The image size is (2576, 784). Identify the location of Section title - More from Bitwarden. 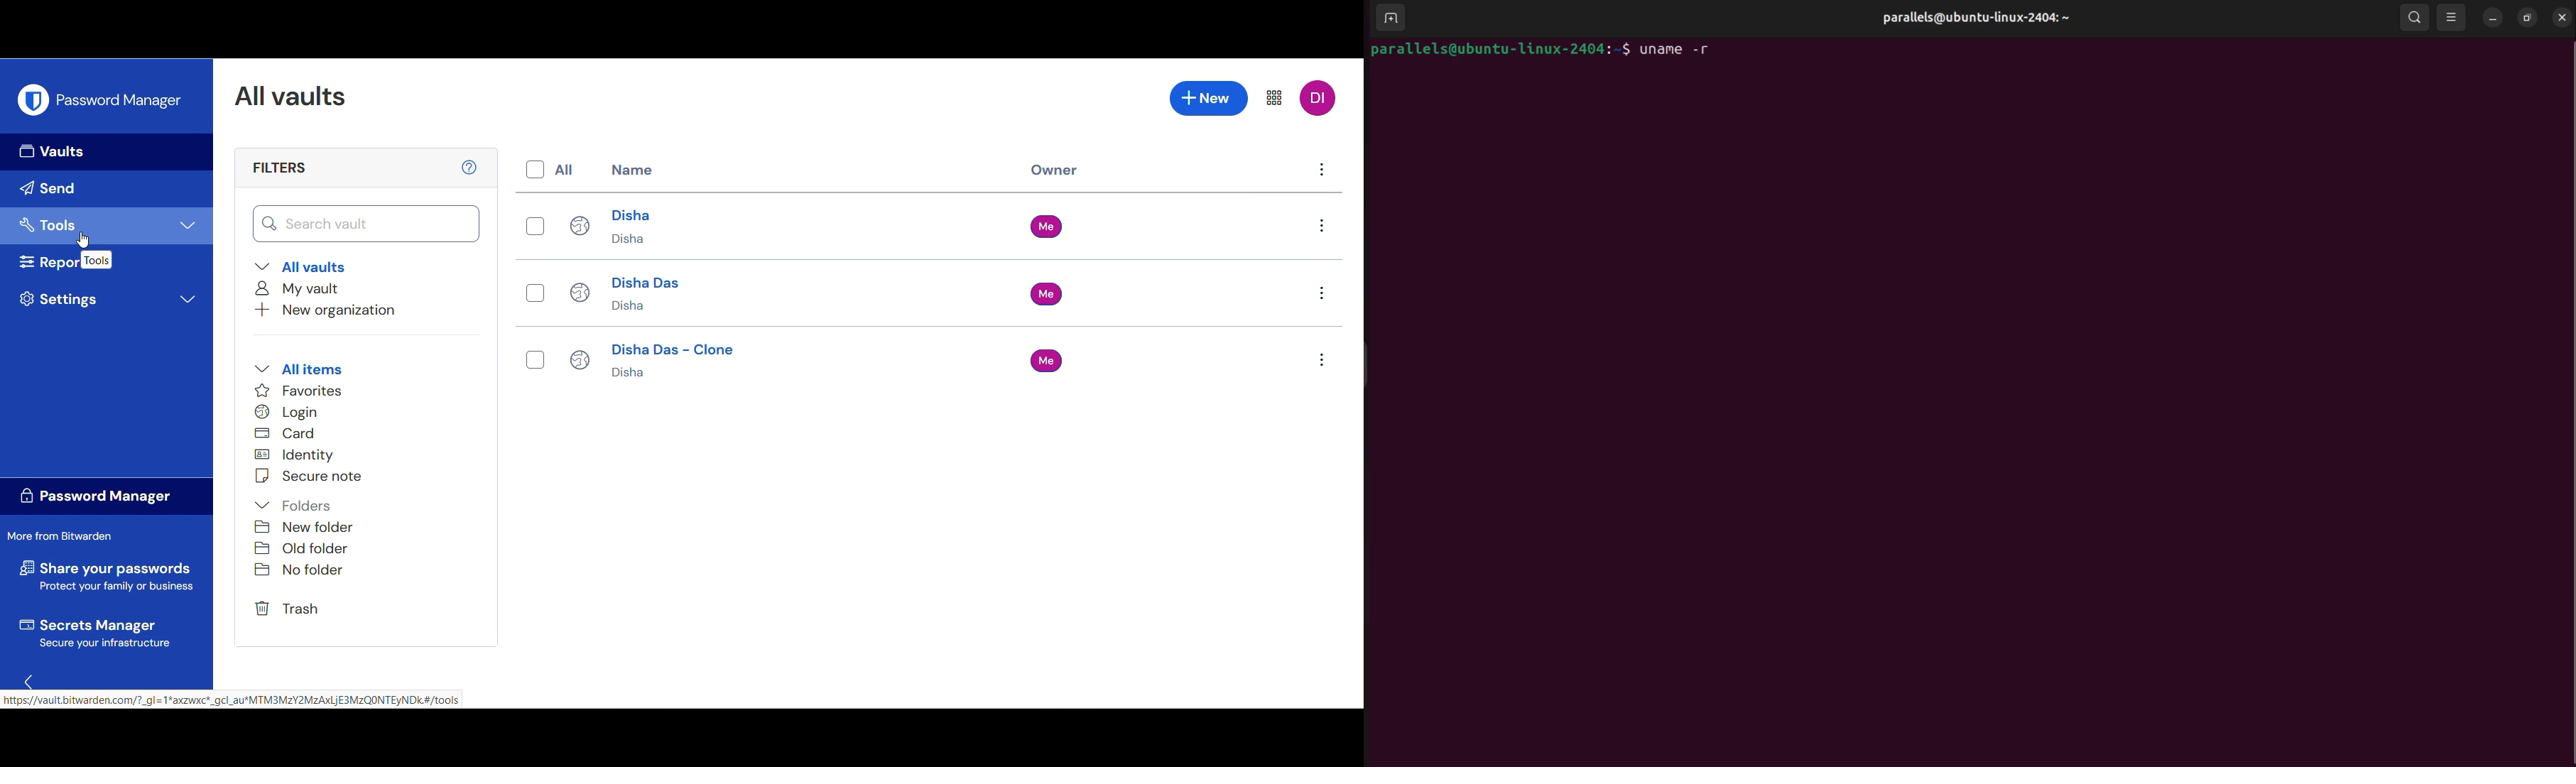
(65, 536).